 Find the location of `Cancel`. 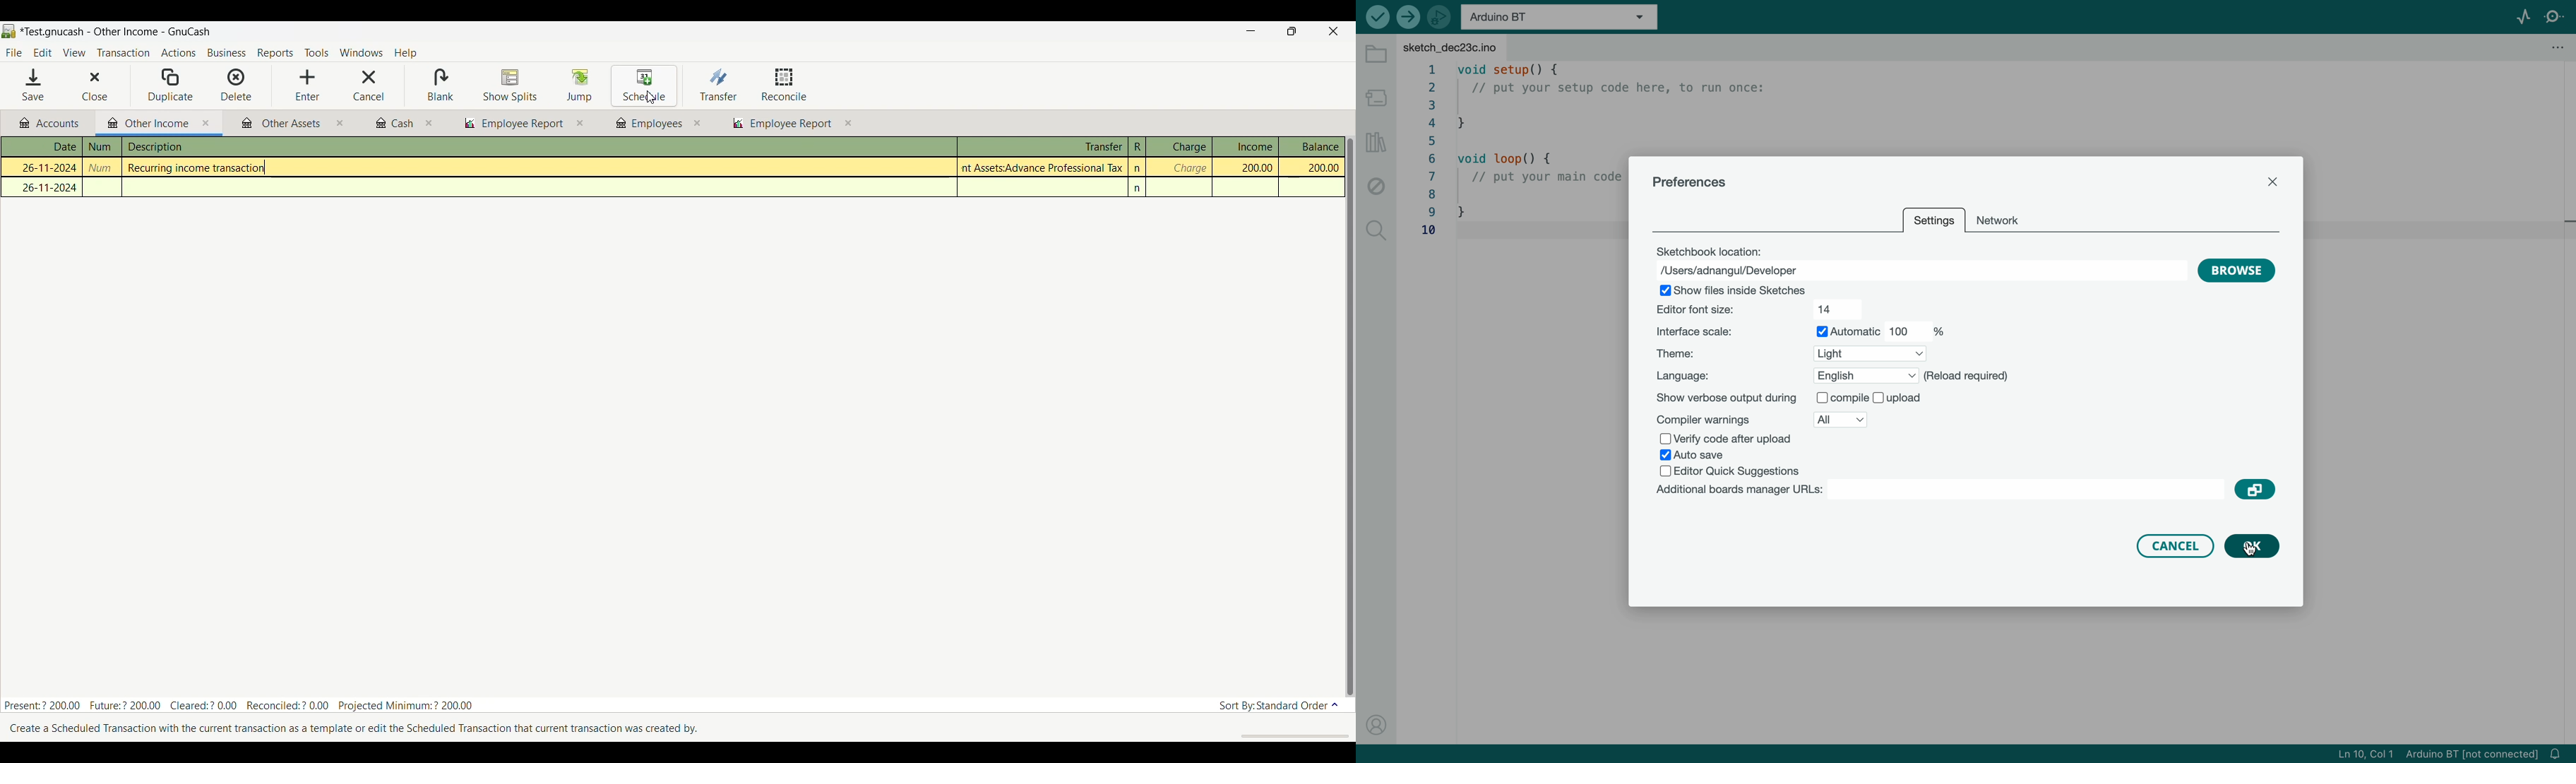

Cancel is located at coordinates (369, 85).